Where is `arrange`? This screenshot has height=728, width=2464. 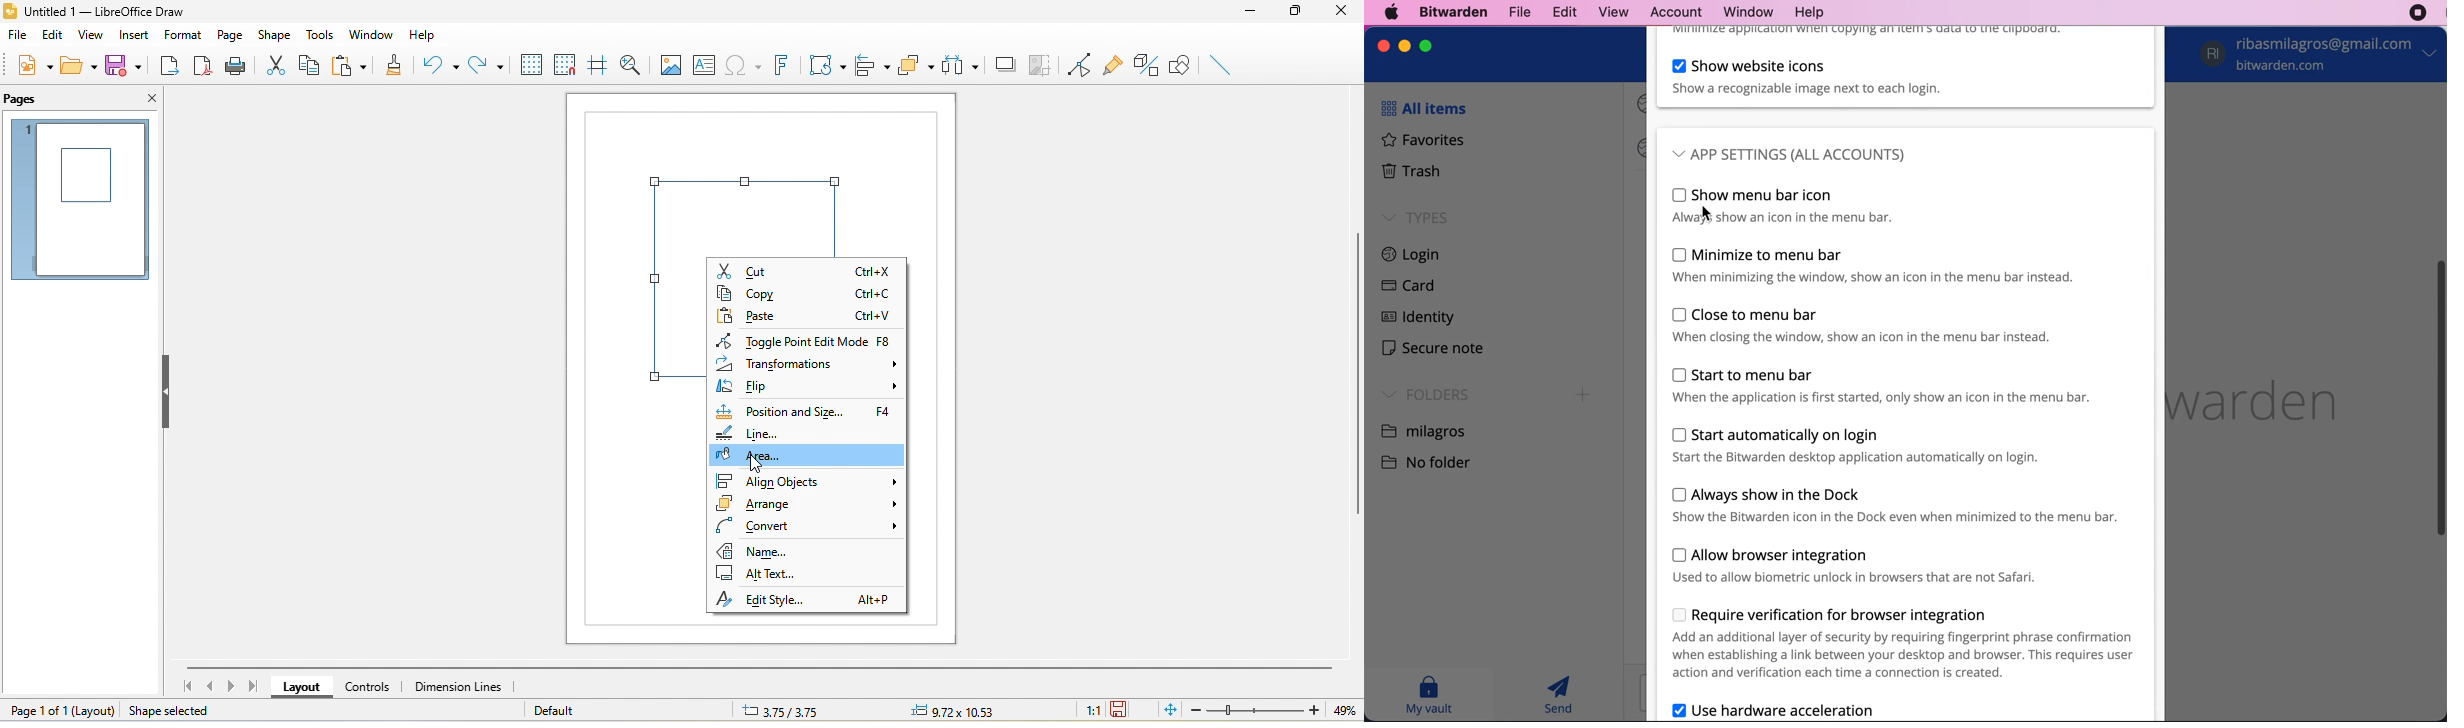 arrange is located at coordinates (806, 506).